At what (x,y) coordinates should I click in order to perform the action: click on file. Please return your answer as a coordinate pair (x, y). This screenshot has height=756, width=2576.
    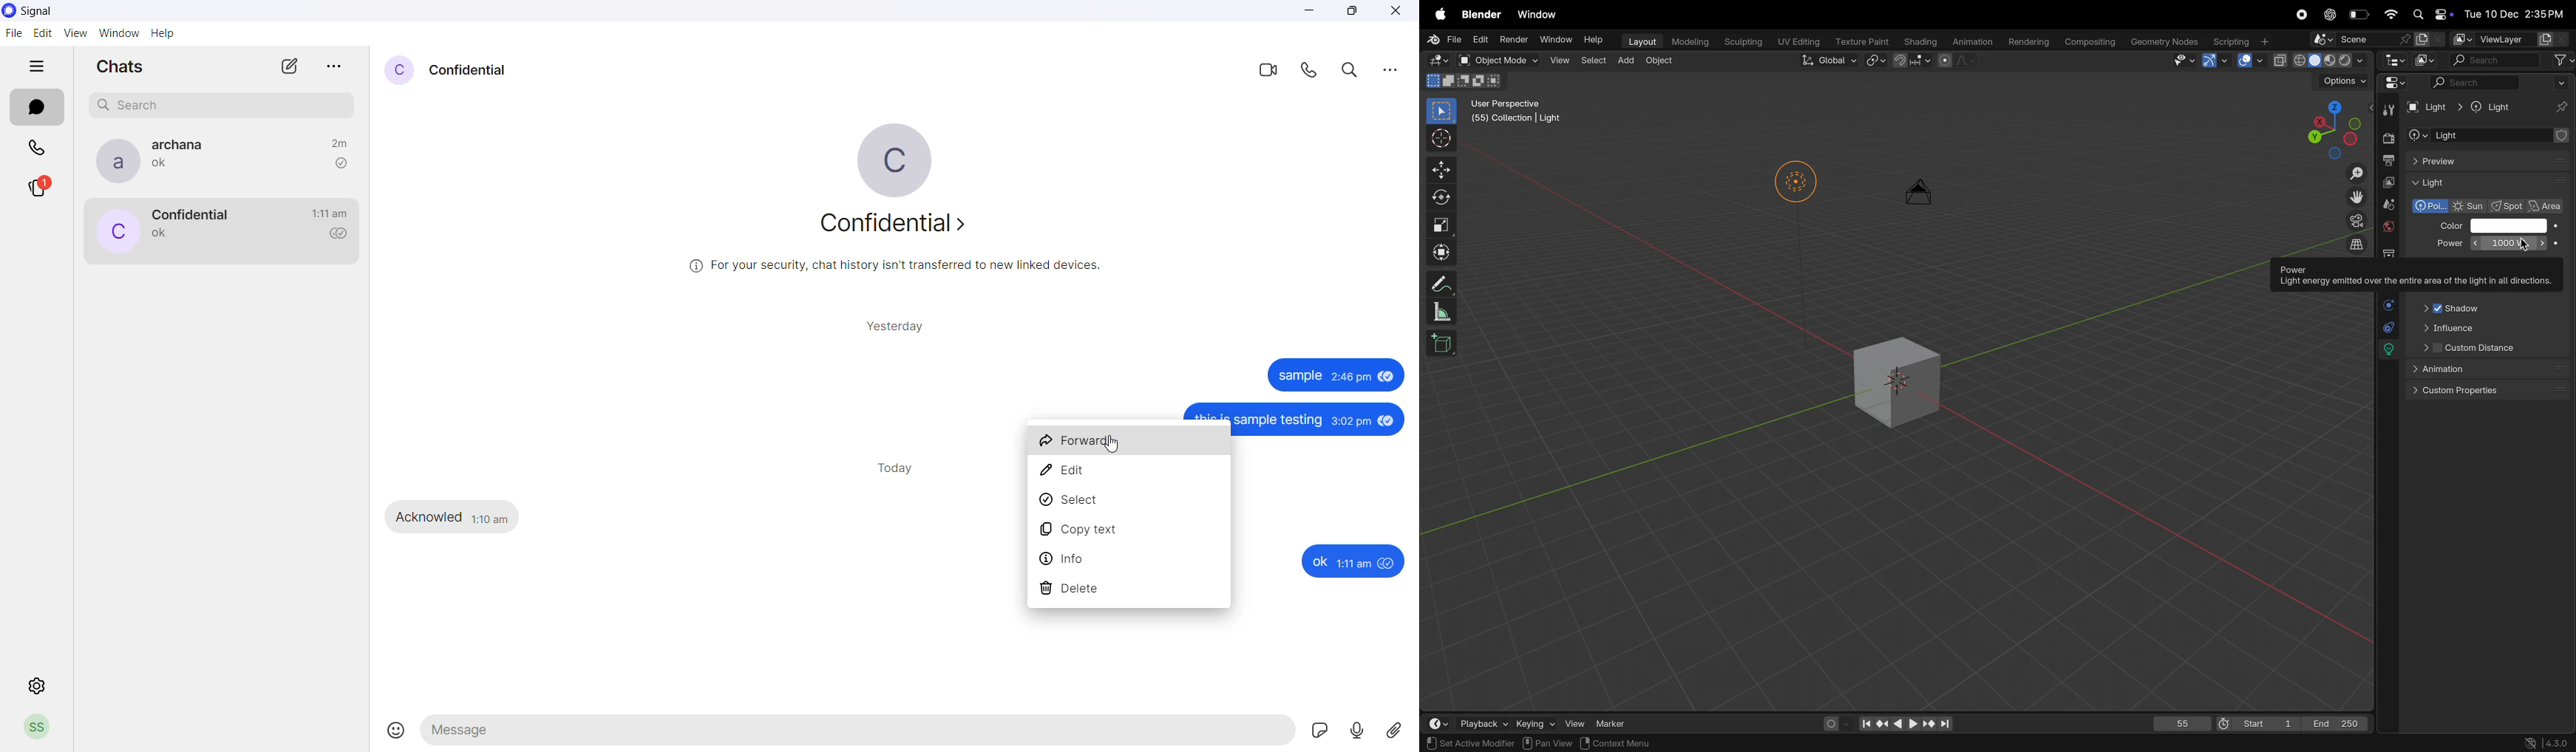
    Looking at the image, I should click on (13, 35).